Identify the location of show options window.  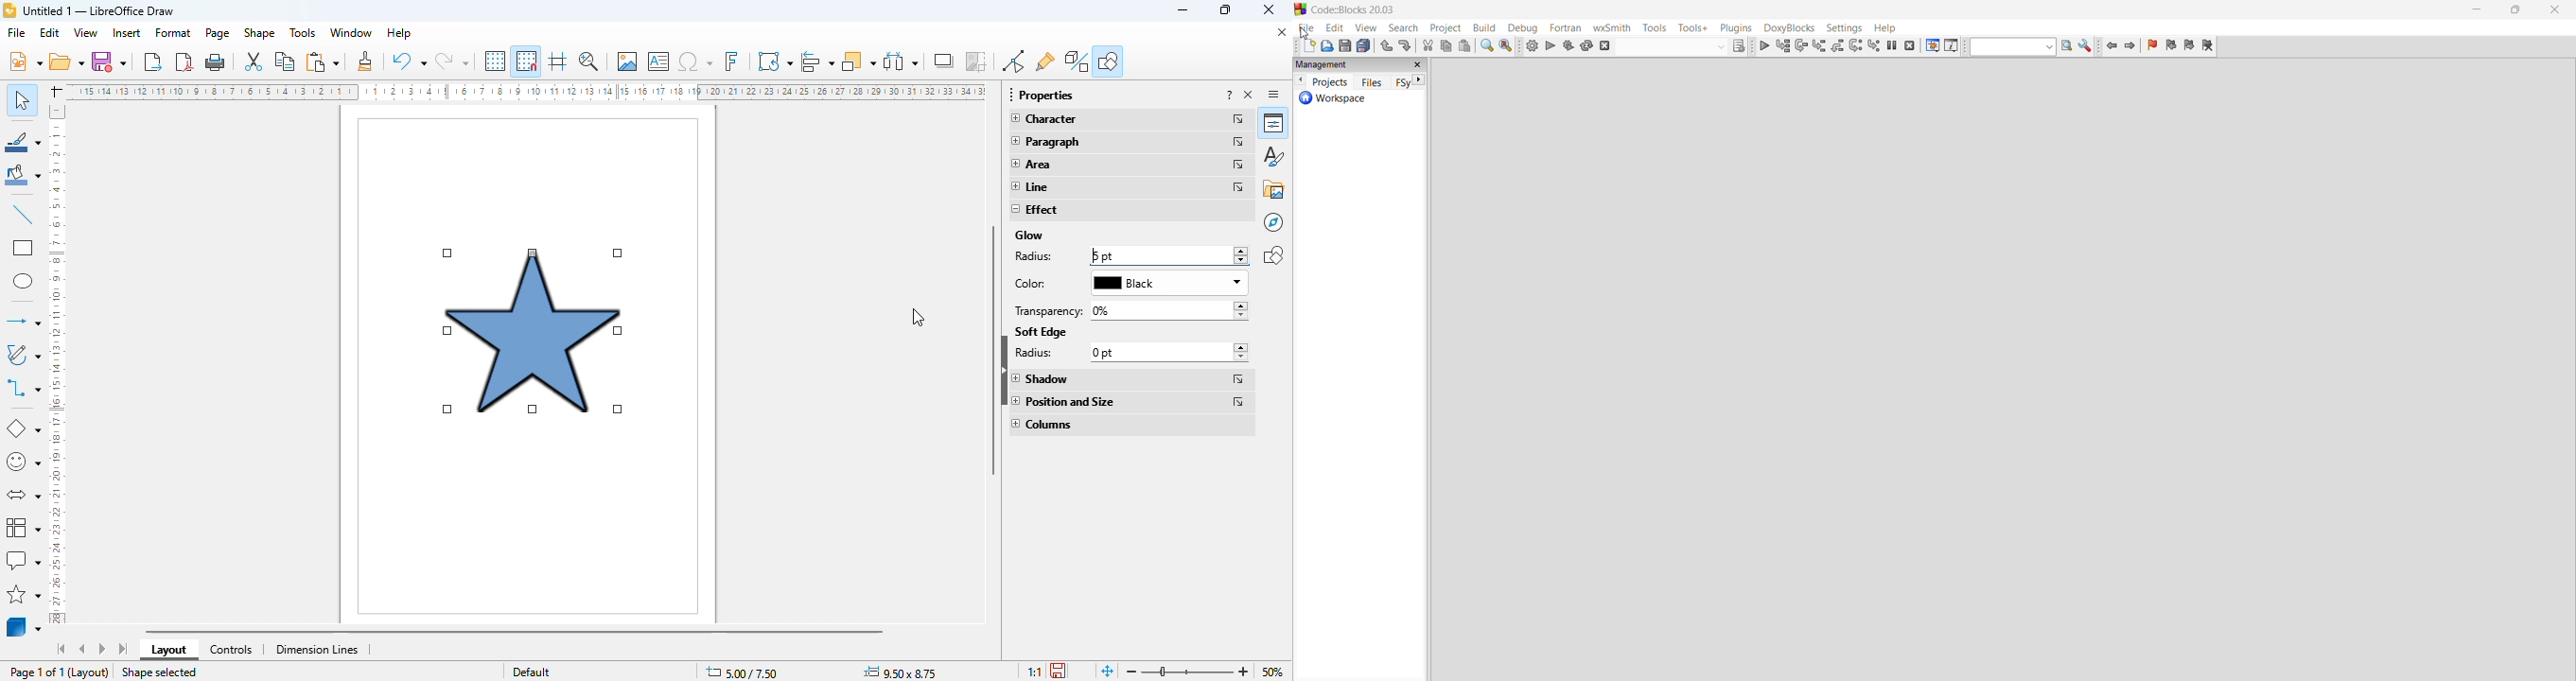
(2086, 47).